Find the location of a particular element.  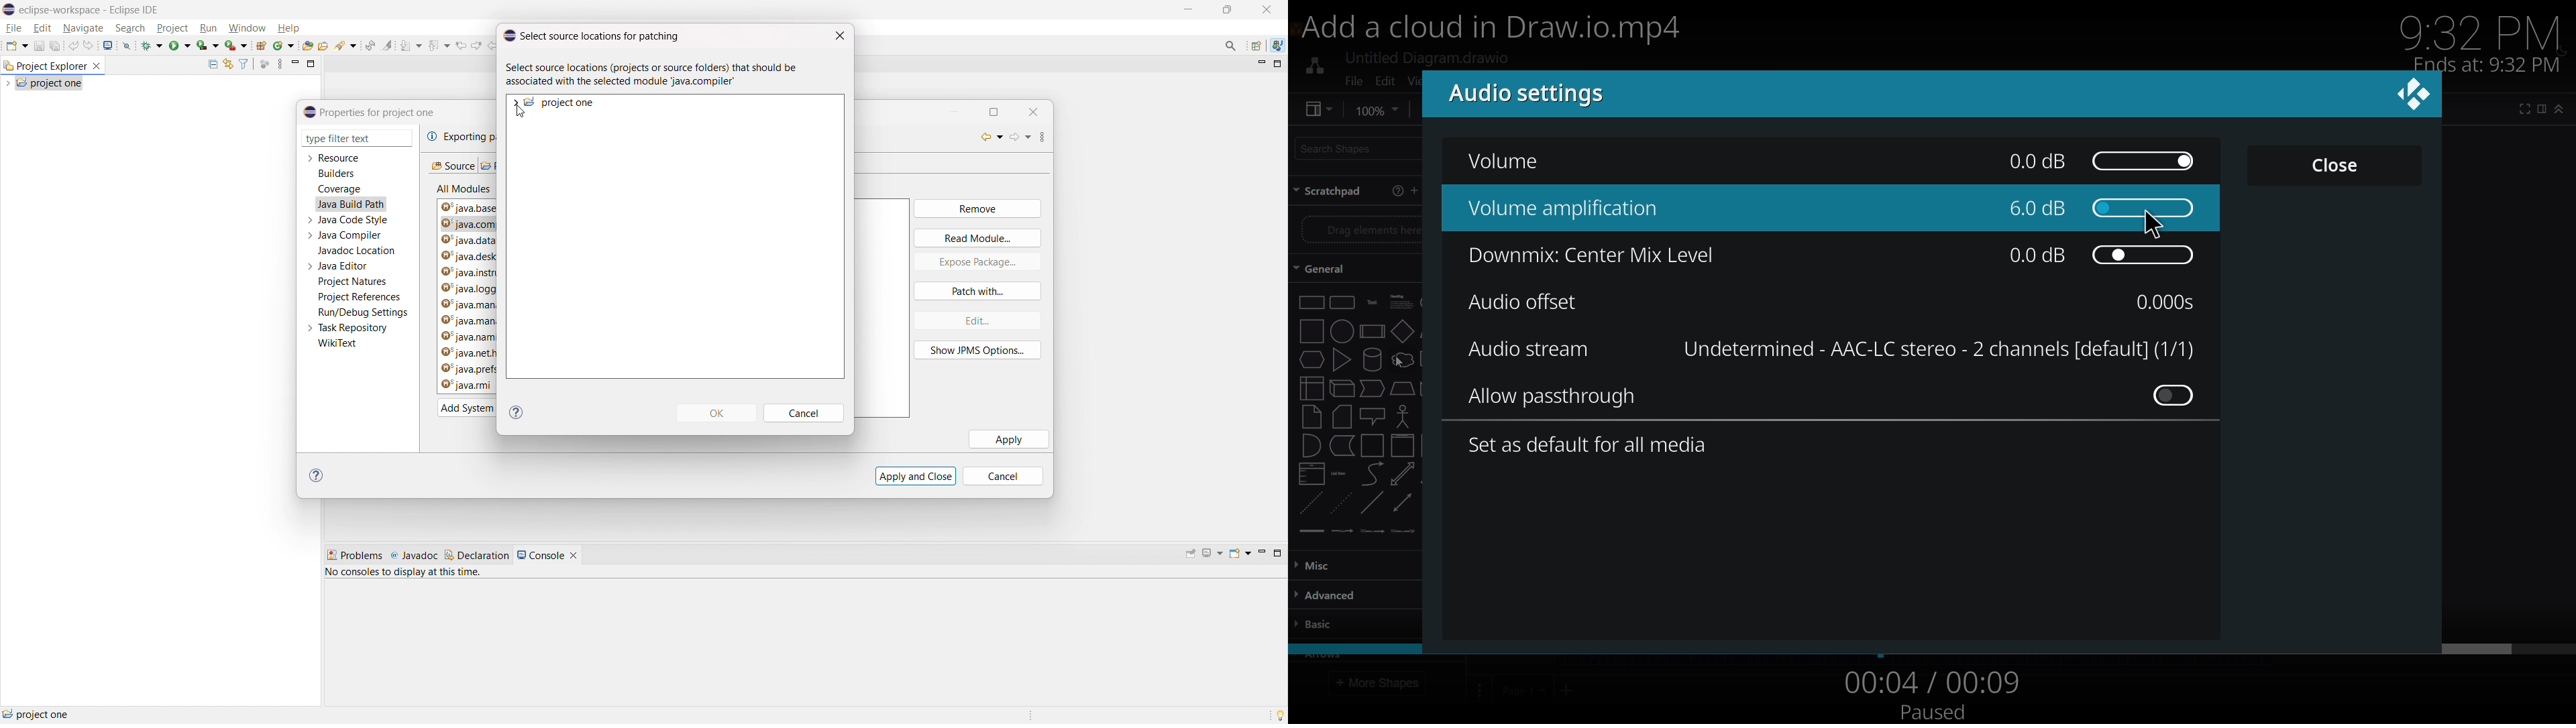

Ends at: 9:32 PM is located at coordinates (2487, 64).